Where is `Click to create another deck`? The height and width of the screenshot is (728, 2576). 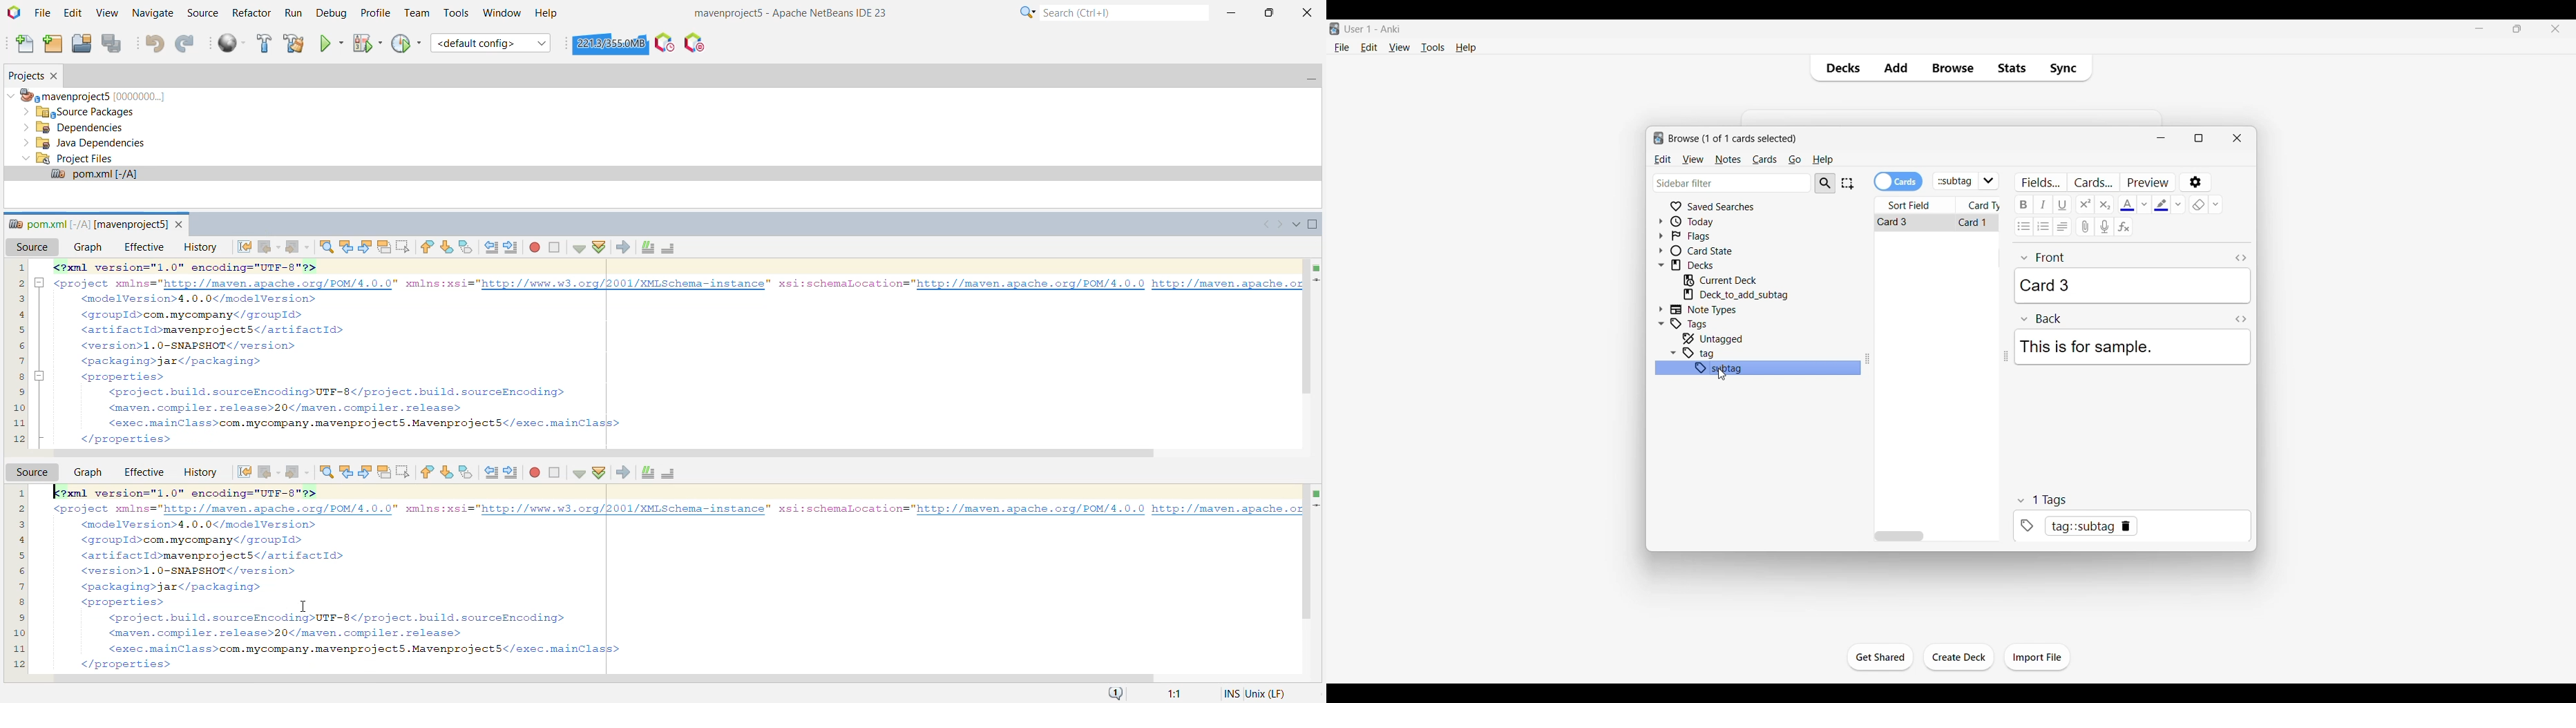 Click to create another deck is located at coordinates (1959, 657).